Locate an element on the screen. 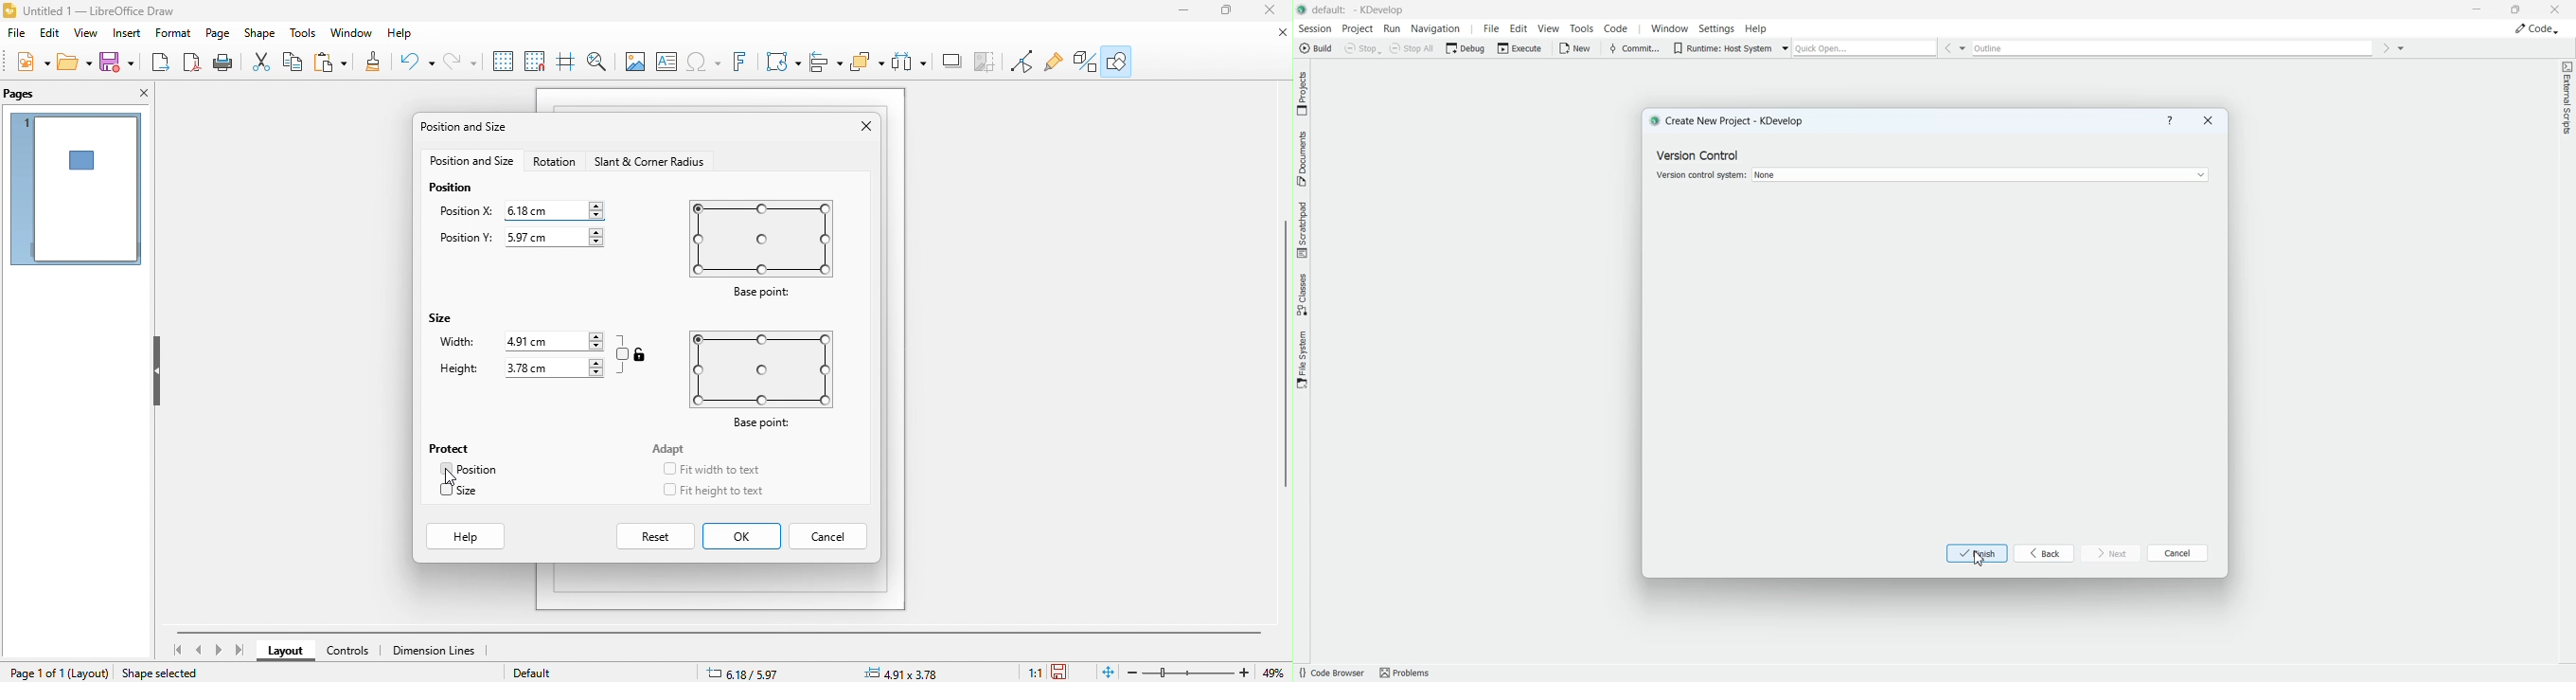 The height and width of the screenshot is (700, 2576). pages is located at coordinates (33, 94).